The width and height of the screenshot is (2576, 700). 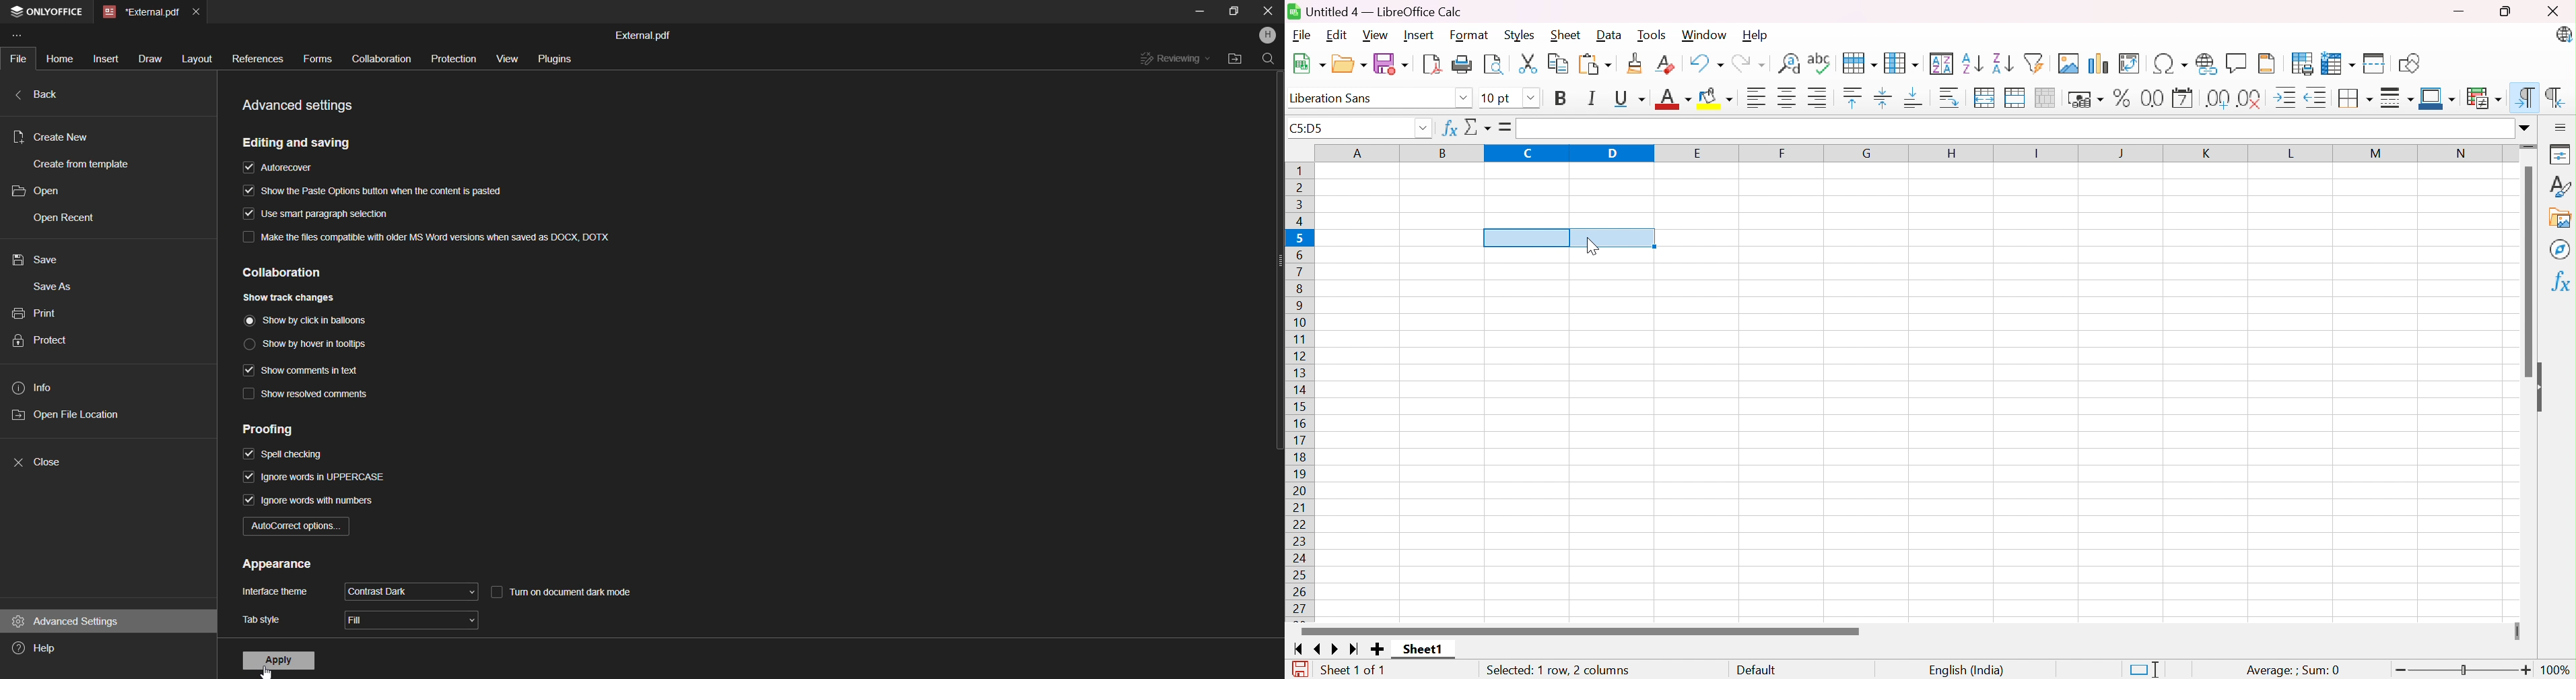 I want to click on Drop Down, so click(x=1423, y=129).